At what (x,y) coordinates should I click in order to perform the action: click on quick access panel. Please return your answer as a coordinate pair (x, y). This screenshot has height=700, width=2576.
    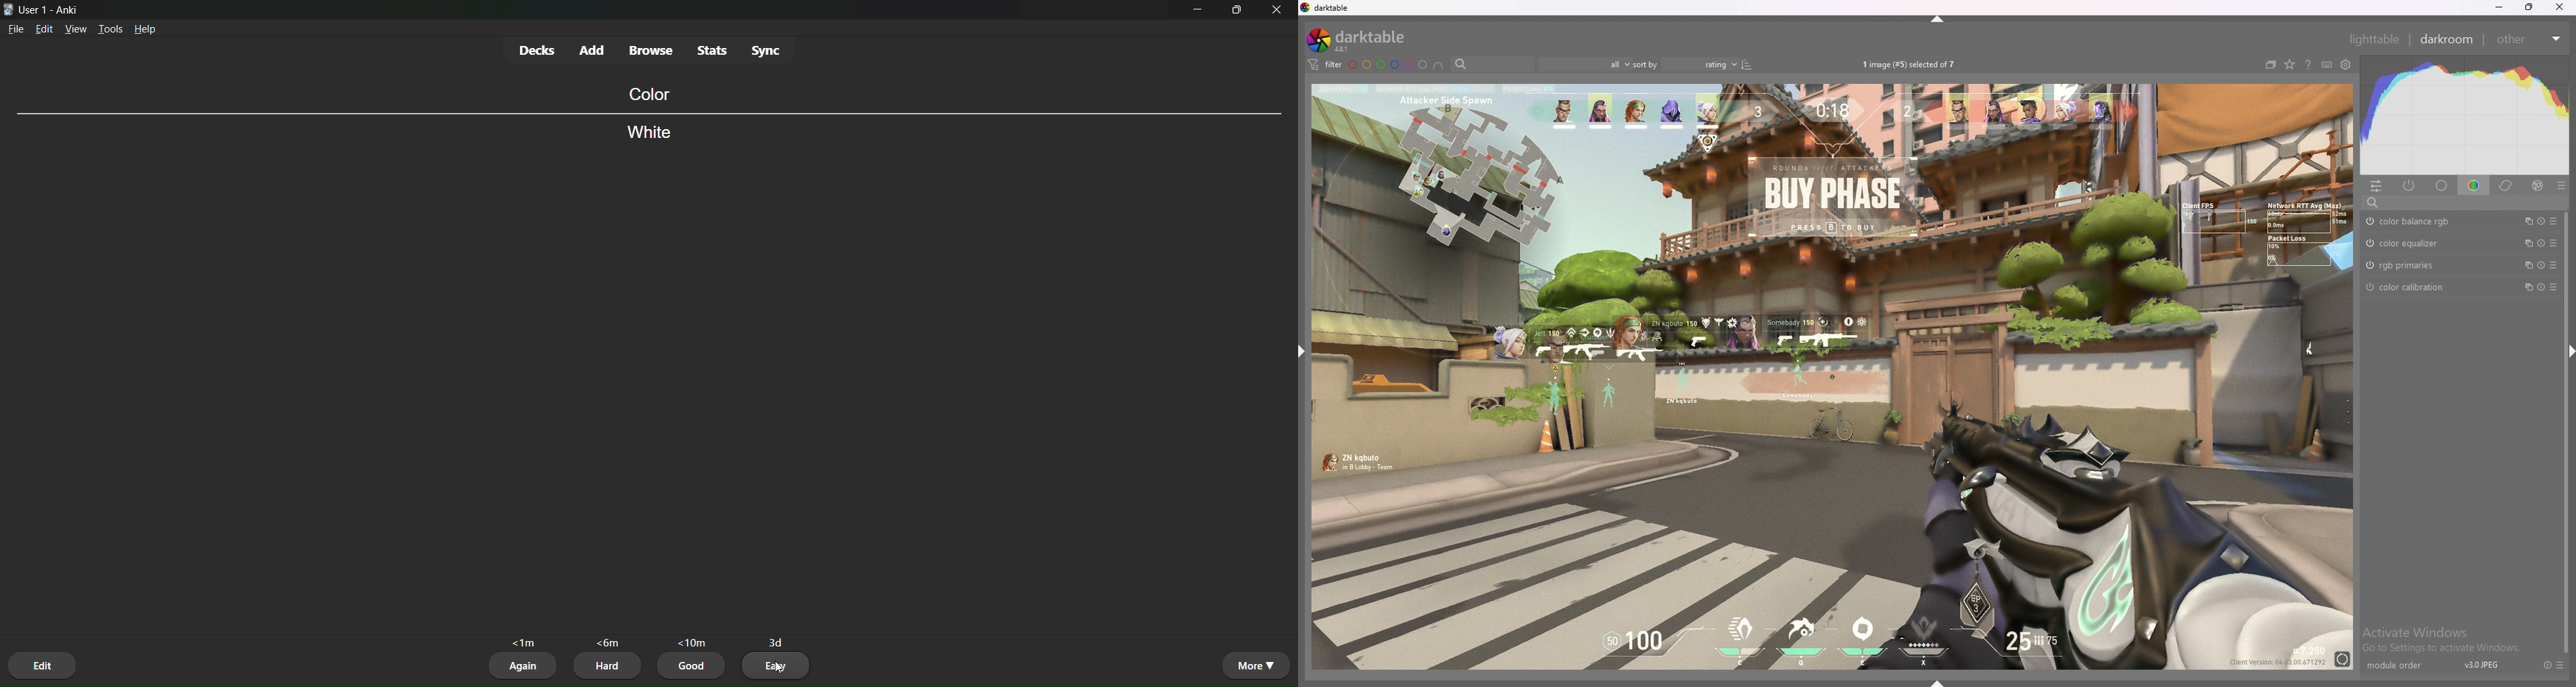
    Looking at the image, I should click on (2376, 186).